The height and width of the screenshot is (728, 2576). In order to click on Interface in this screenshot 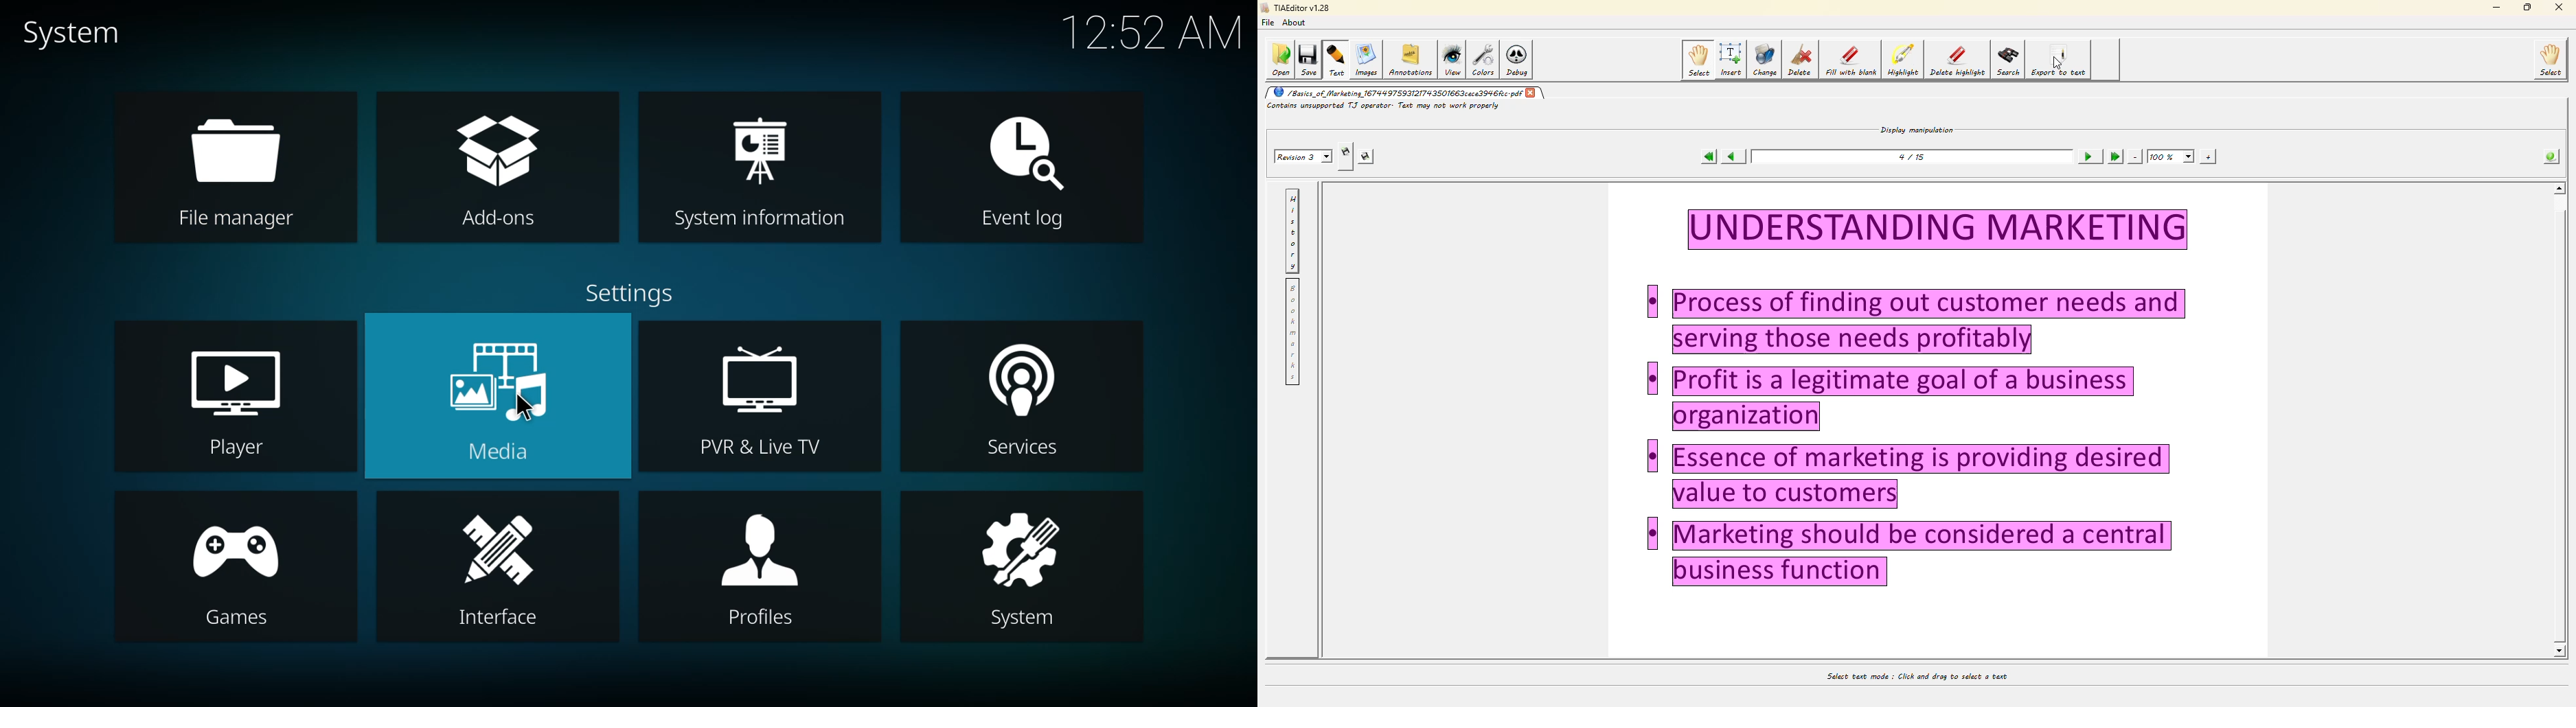, I will do `click(491, 621)`.